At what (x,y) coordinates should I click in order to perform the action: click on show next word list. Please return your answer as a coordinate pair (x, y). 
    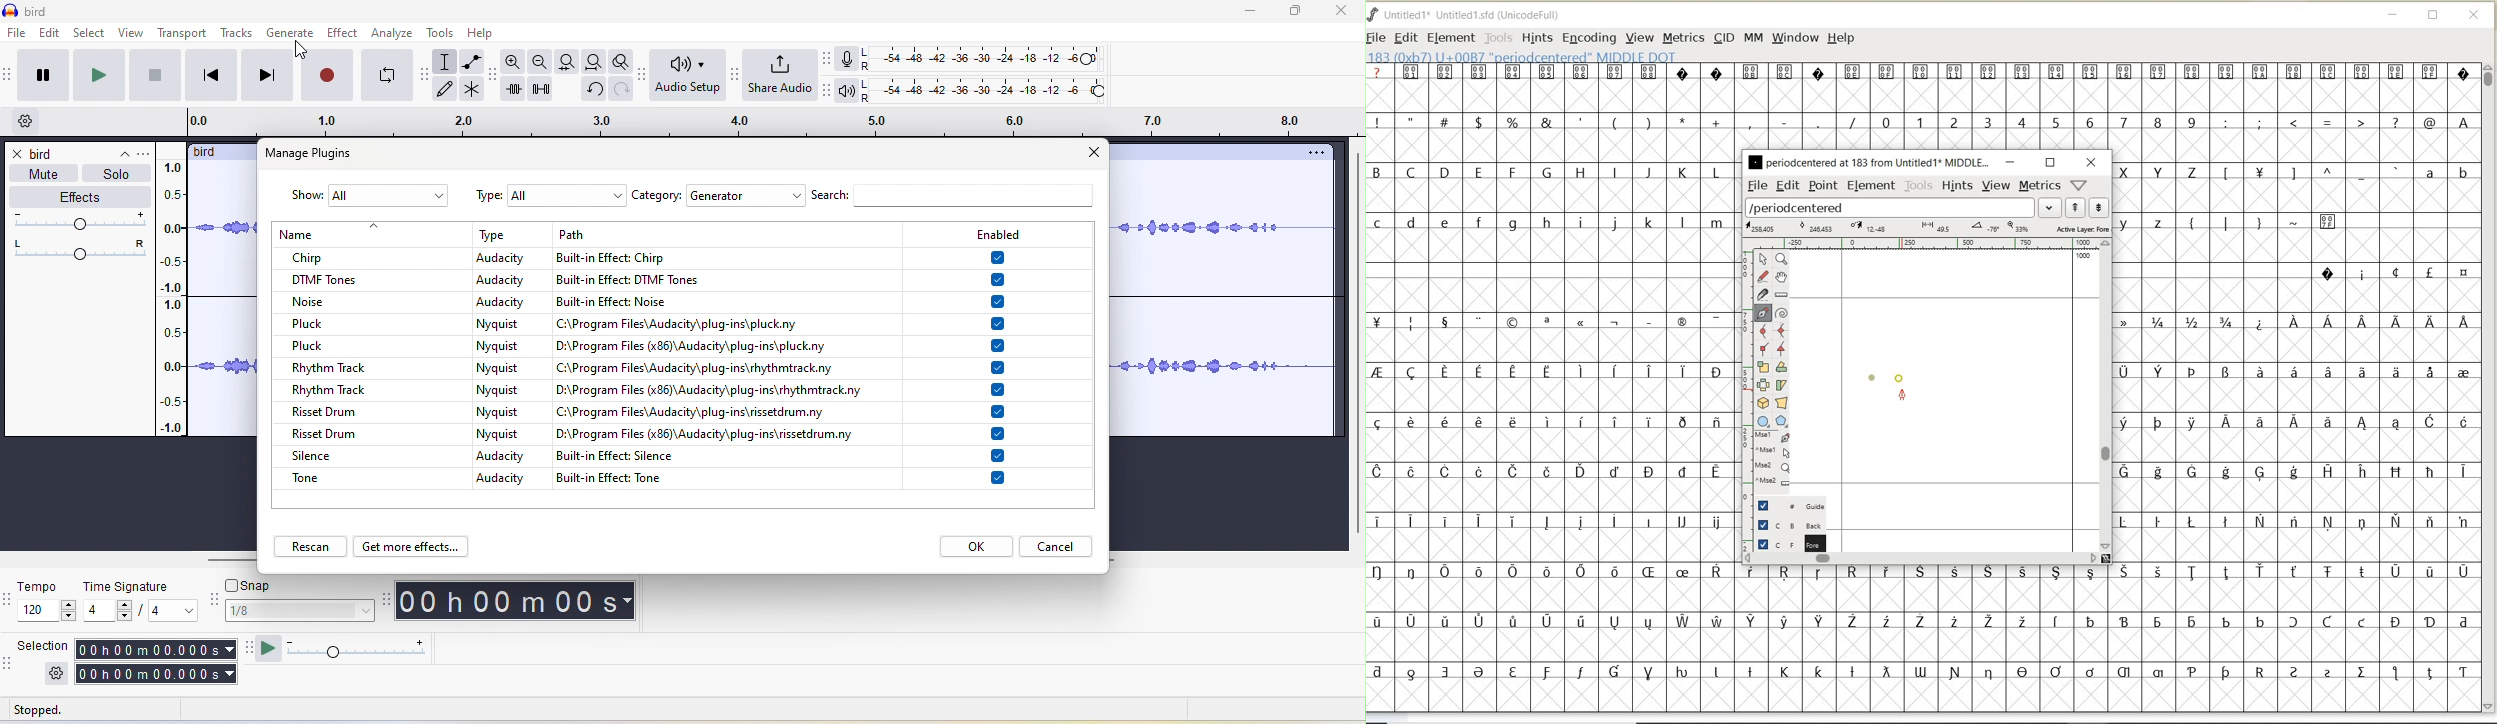
    Looking at the image, I should click on (2101, 208).